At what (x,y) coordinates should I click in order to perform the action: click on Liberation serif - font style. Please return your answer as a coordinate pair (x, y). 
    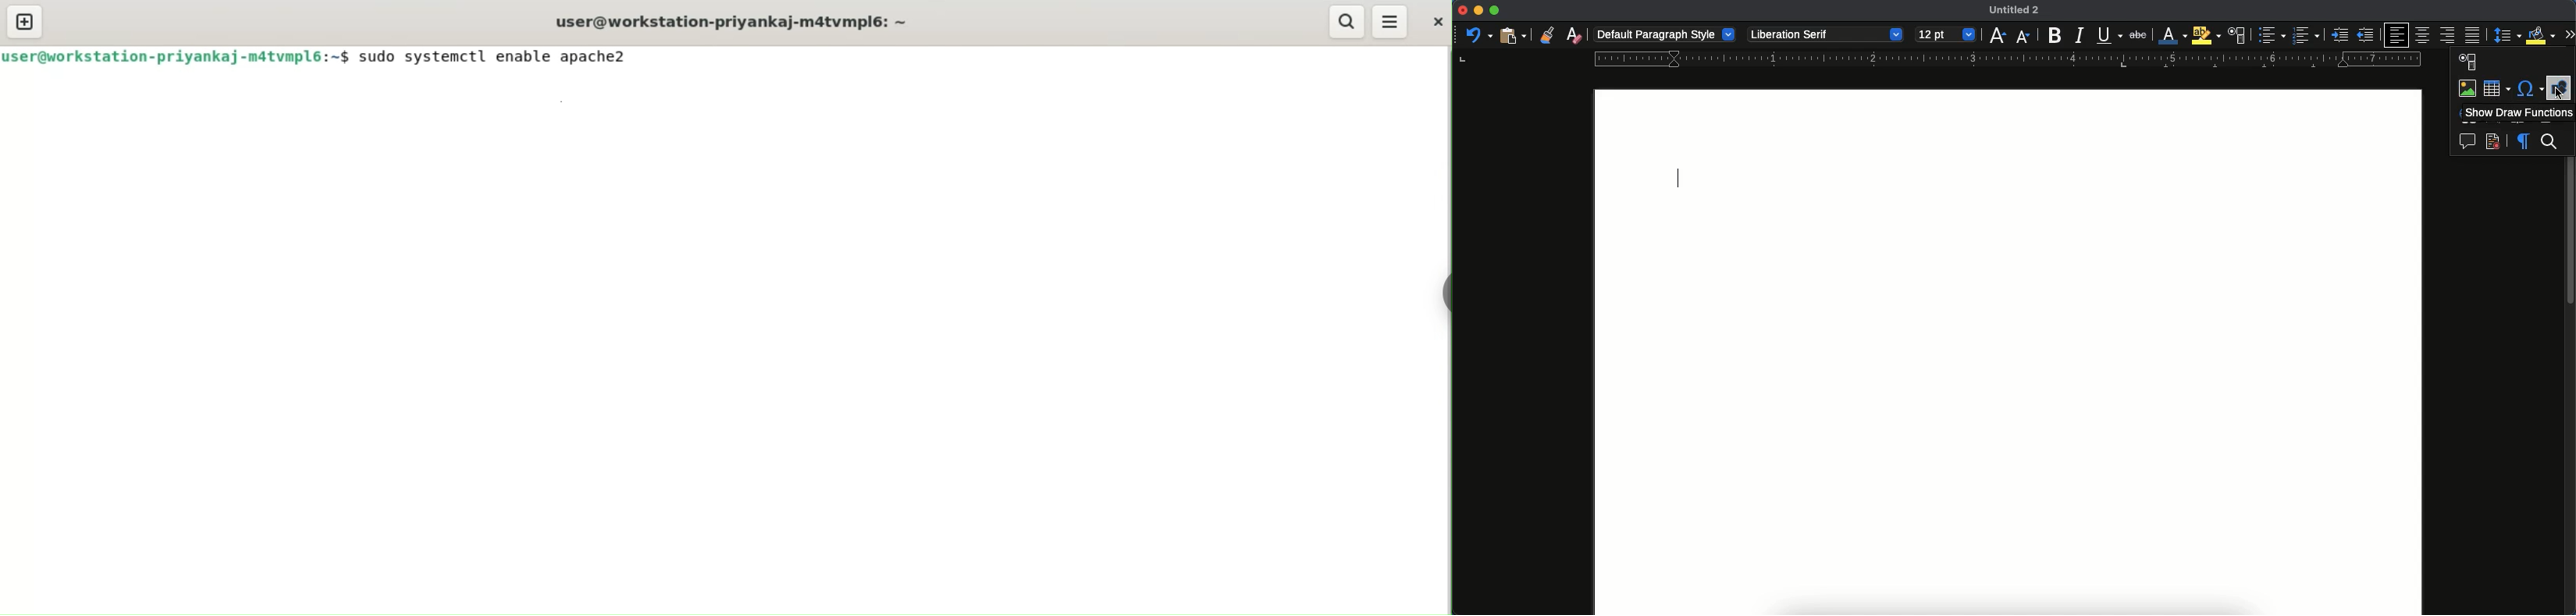
    Looking at the image, I should click on (1823, 34).